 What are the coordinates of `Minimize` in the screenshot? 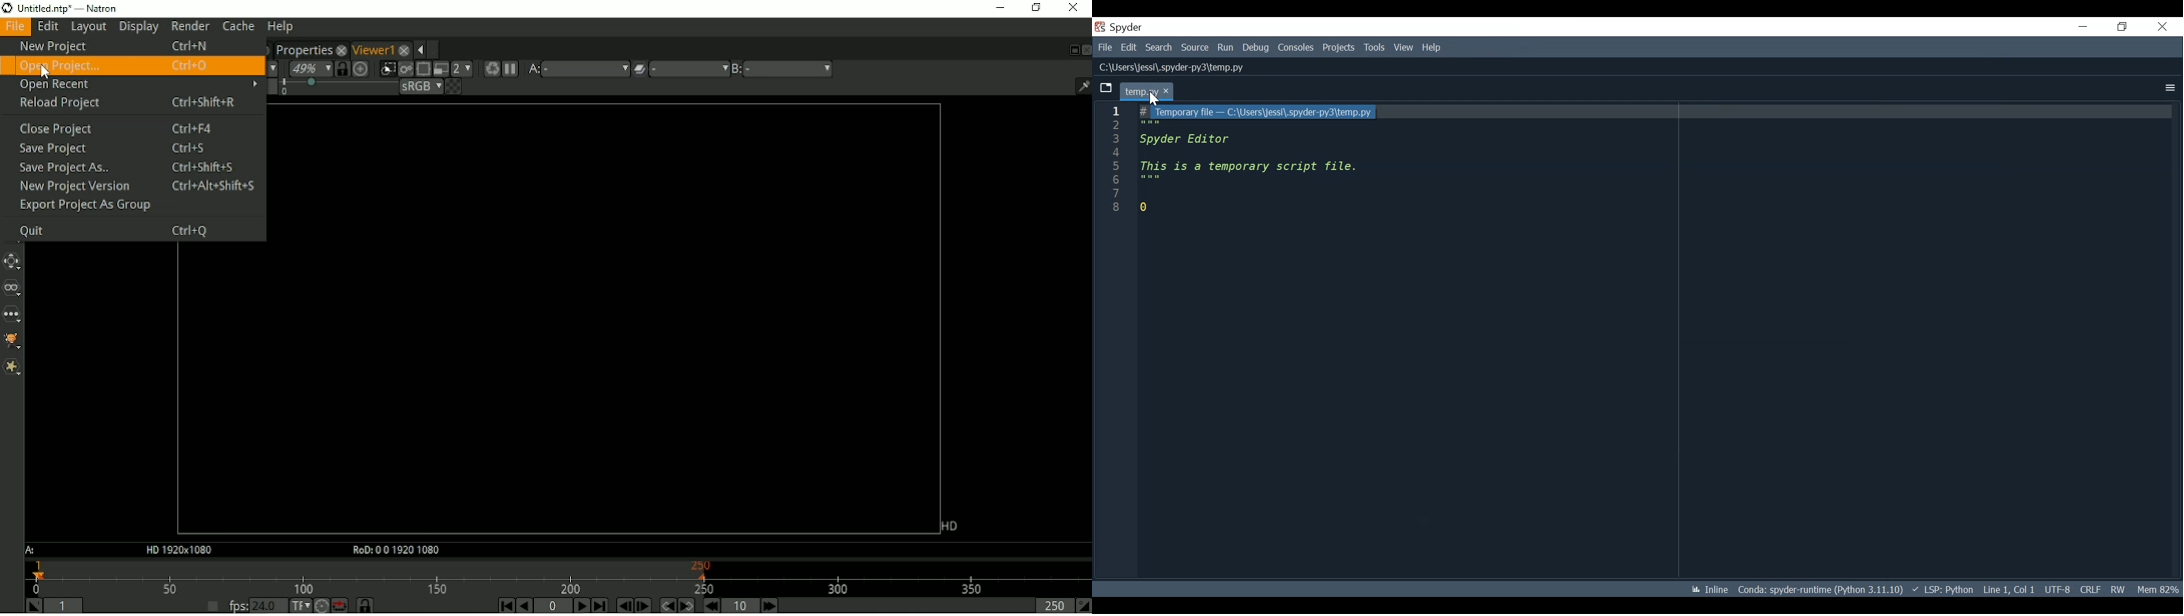 It's located at (2085, 26).